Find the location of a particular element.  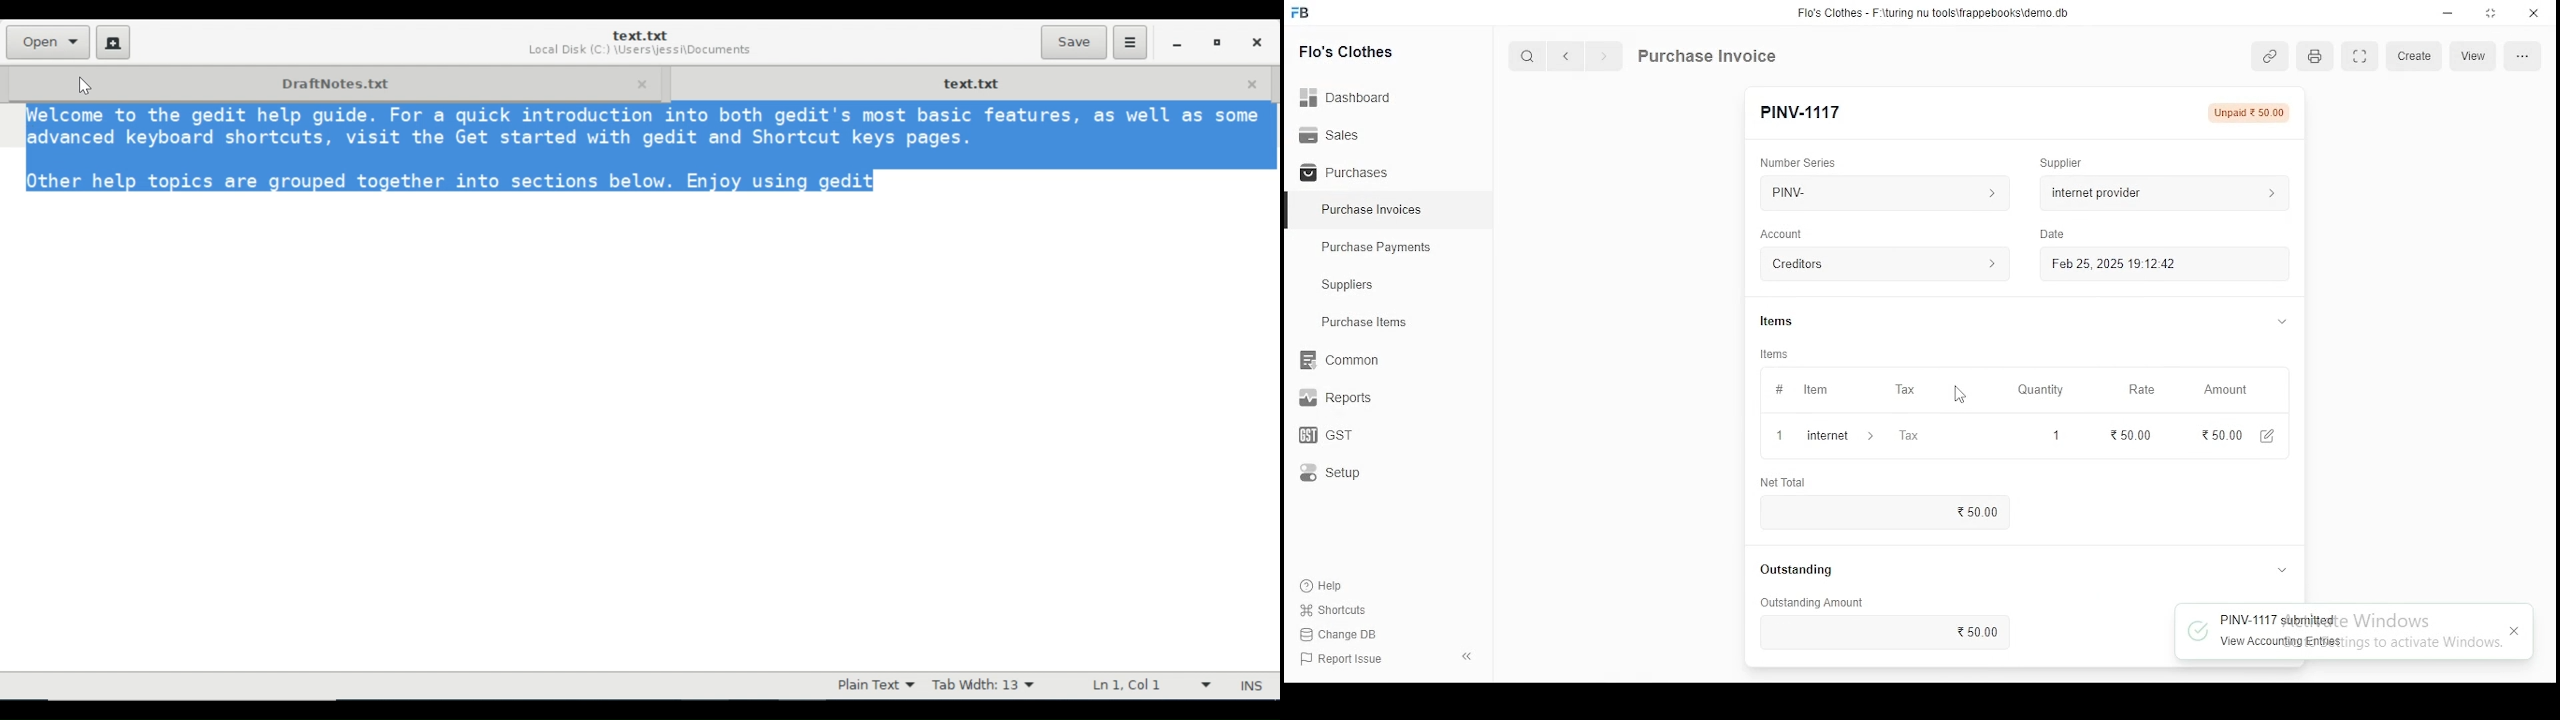

50.00 is located at coordinates (2130, 434).